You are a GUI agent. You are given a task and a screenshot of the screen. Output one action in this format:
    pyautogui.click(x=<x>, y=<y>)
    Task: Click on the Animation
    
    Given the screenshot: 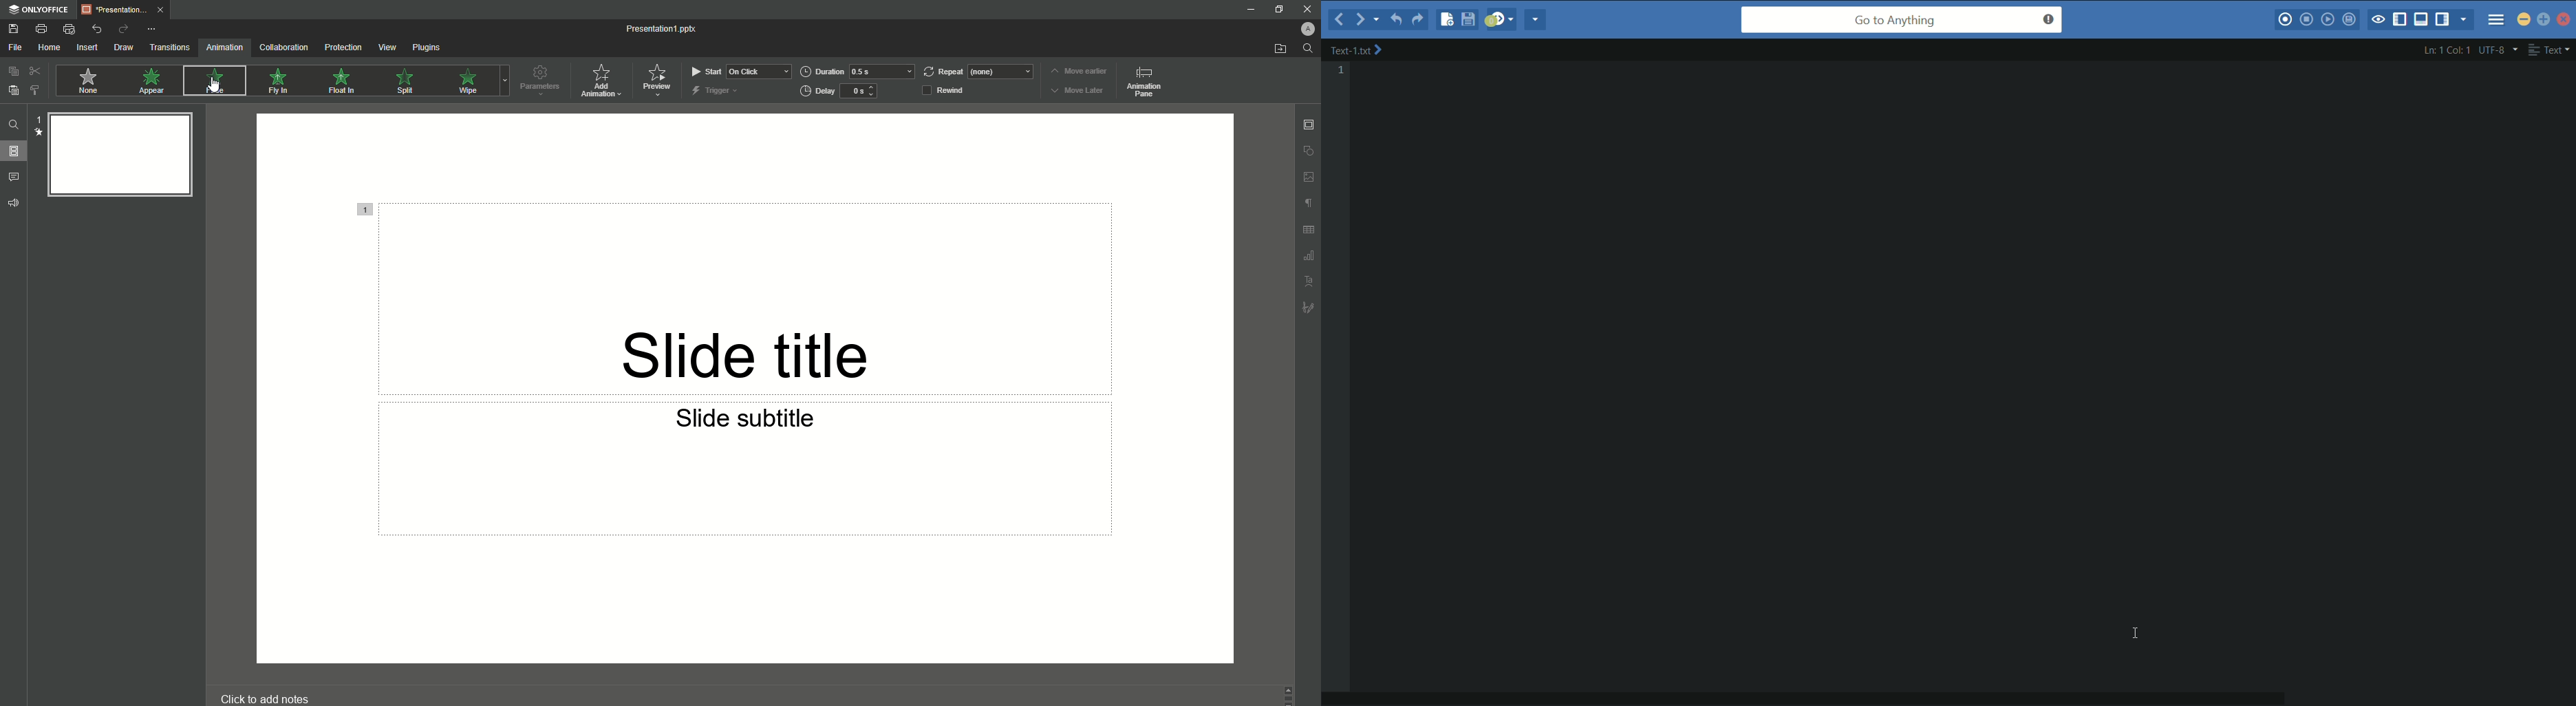 What is the action you would take?
    pyautogui.click(x=222, y=49)
    